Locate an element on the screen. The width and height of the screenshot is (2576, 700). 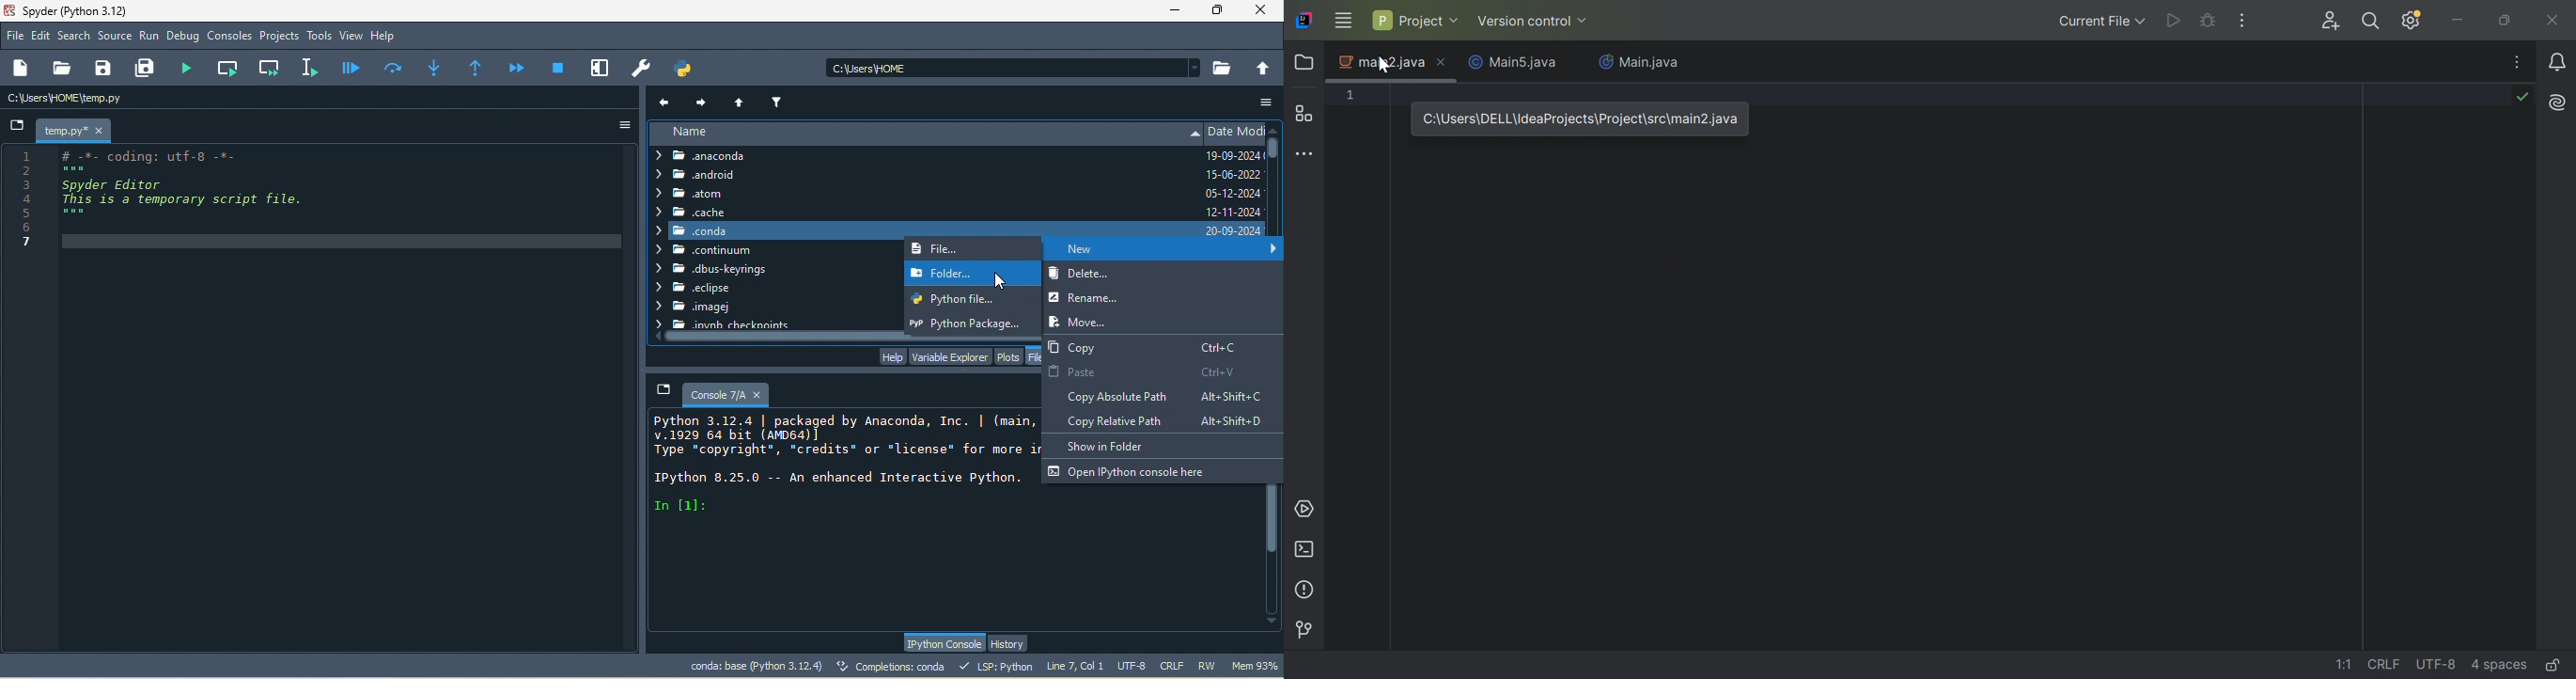
help is located at coordinates (387, 37).